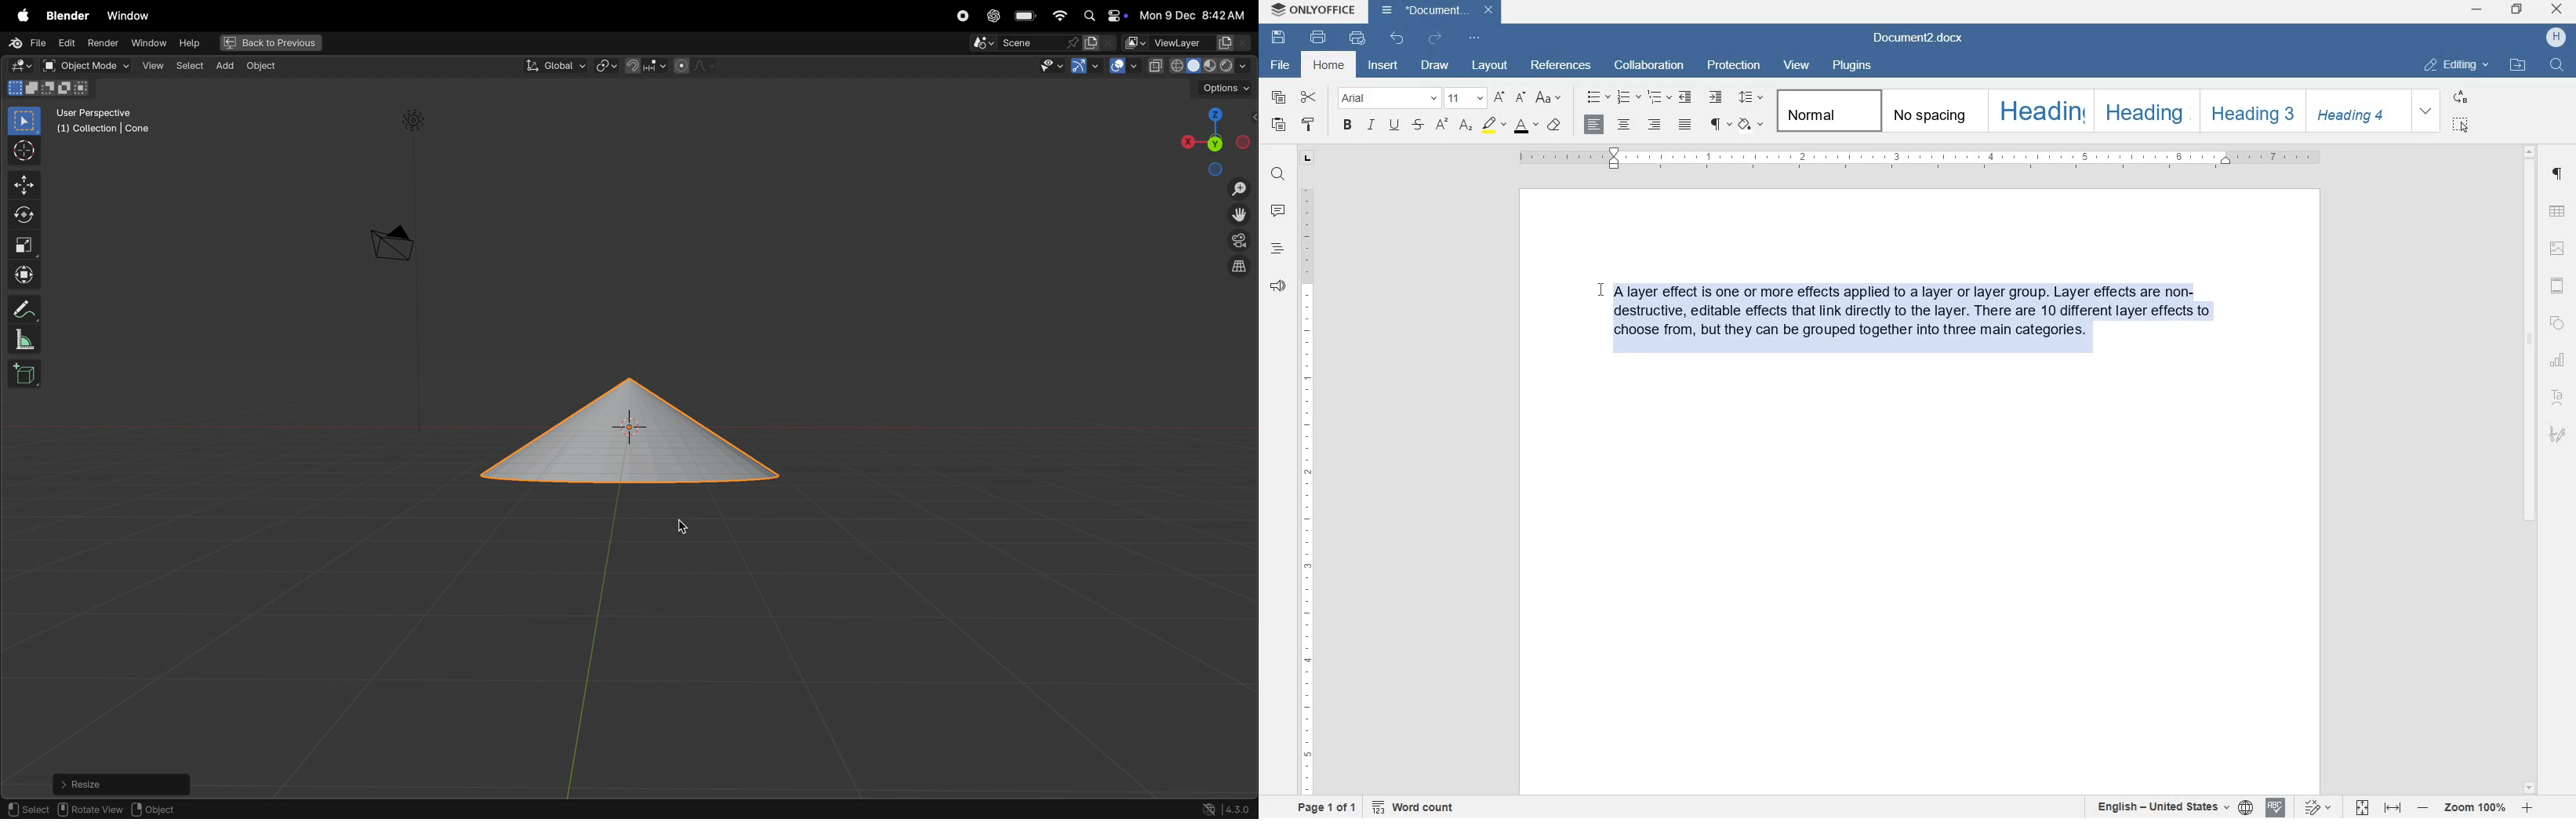 The height and width of the screenshot is (840, 2576). I want to click on file name, so click(1923, 40).